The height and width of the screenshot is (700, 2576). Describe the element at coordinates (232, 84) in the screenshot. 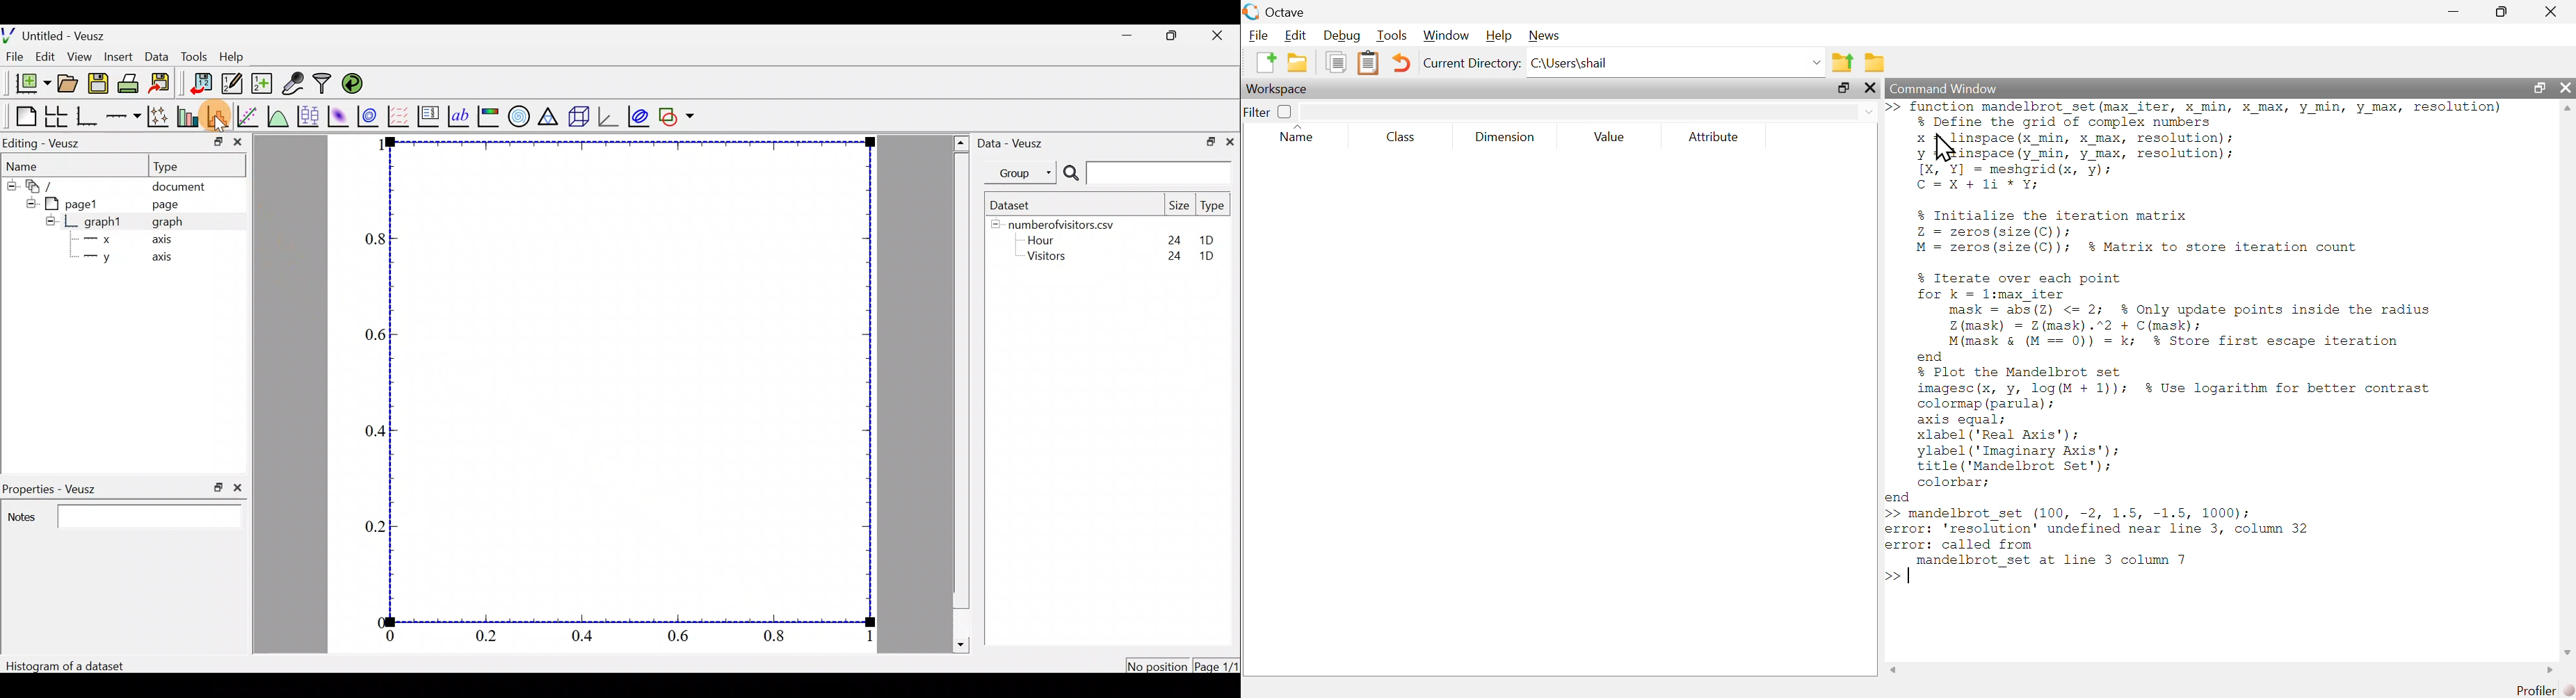

I see `edit and enter new datasets` at that location.